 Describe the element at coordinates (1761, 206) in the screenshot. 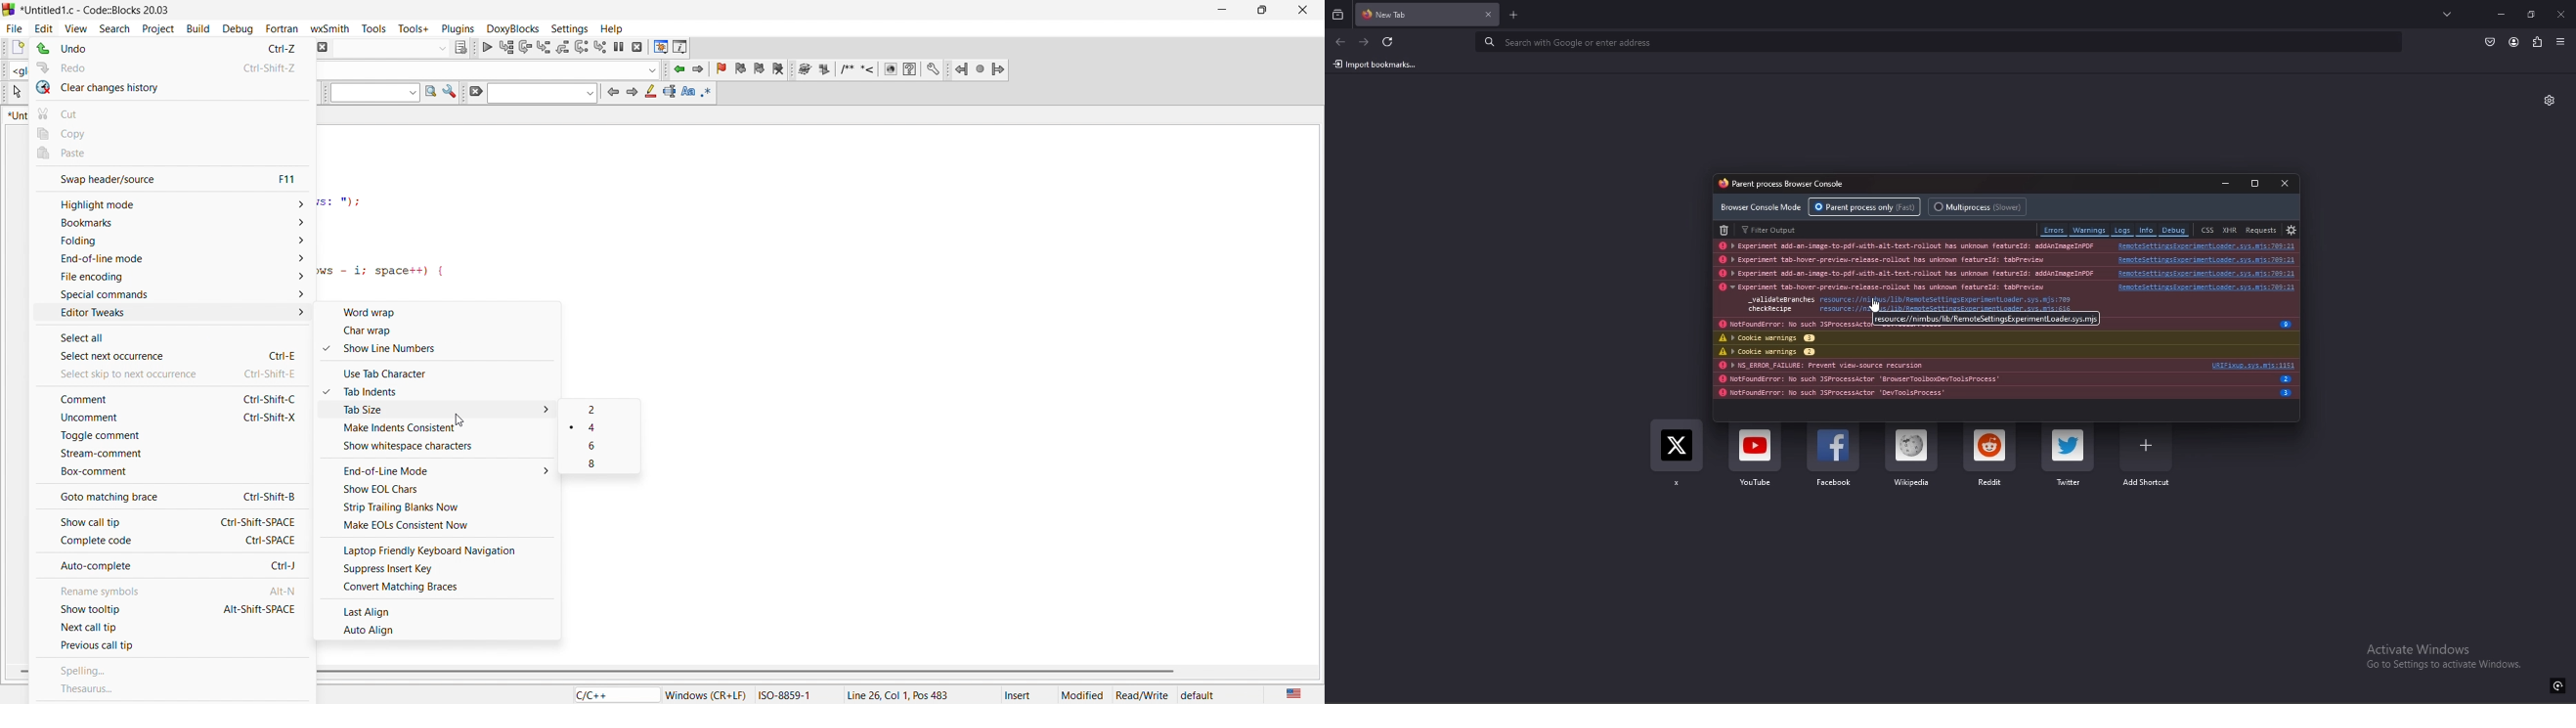

I see `browser console mode` at that location.